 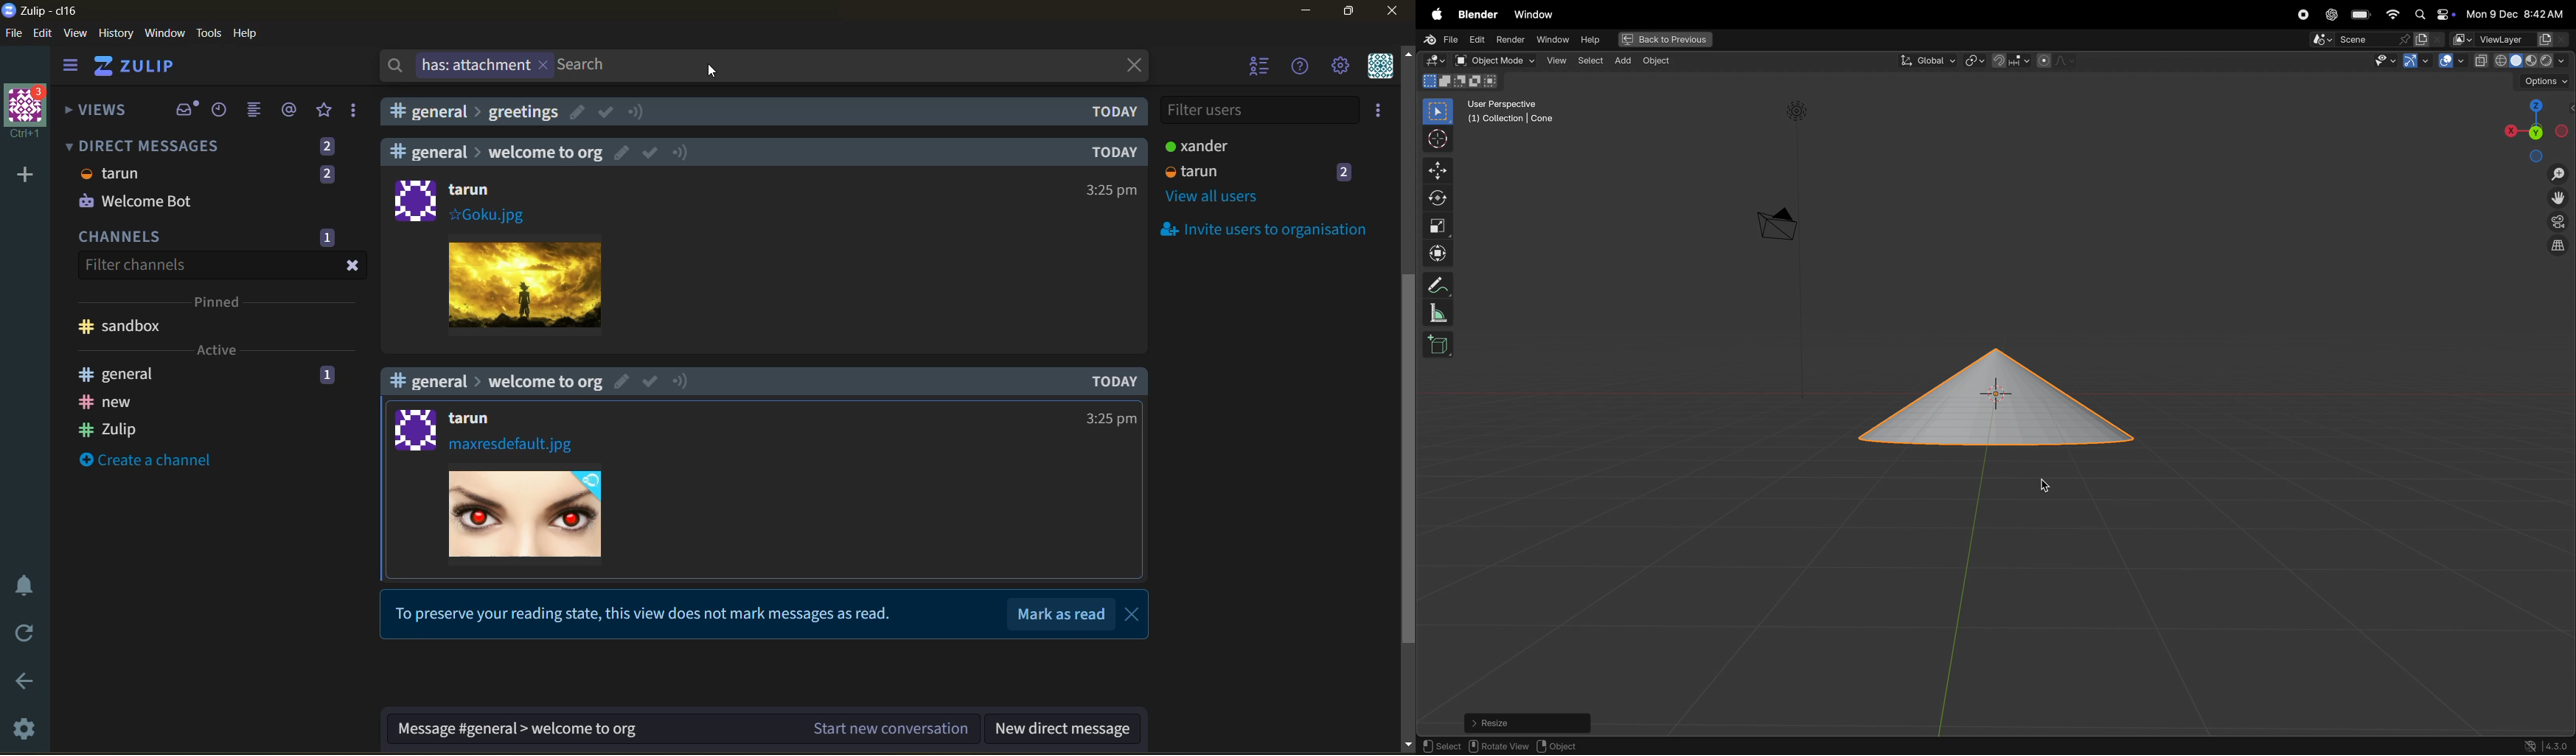 What do you see at coordinates (486, 215) in the screenshot?
I see `#Goku.jpg` at bounding box center [486, 215].